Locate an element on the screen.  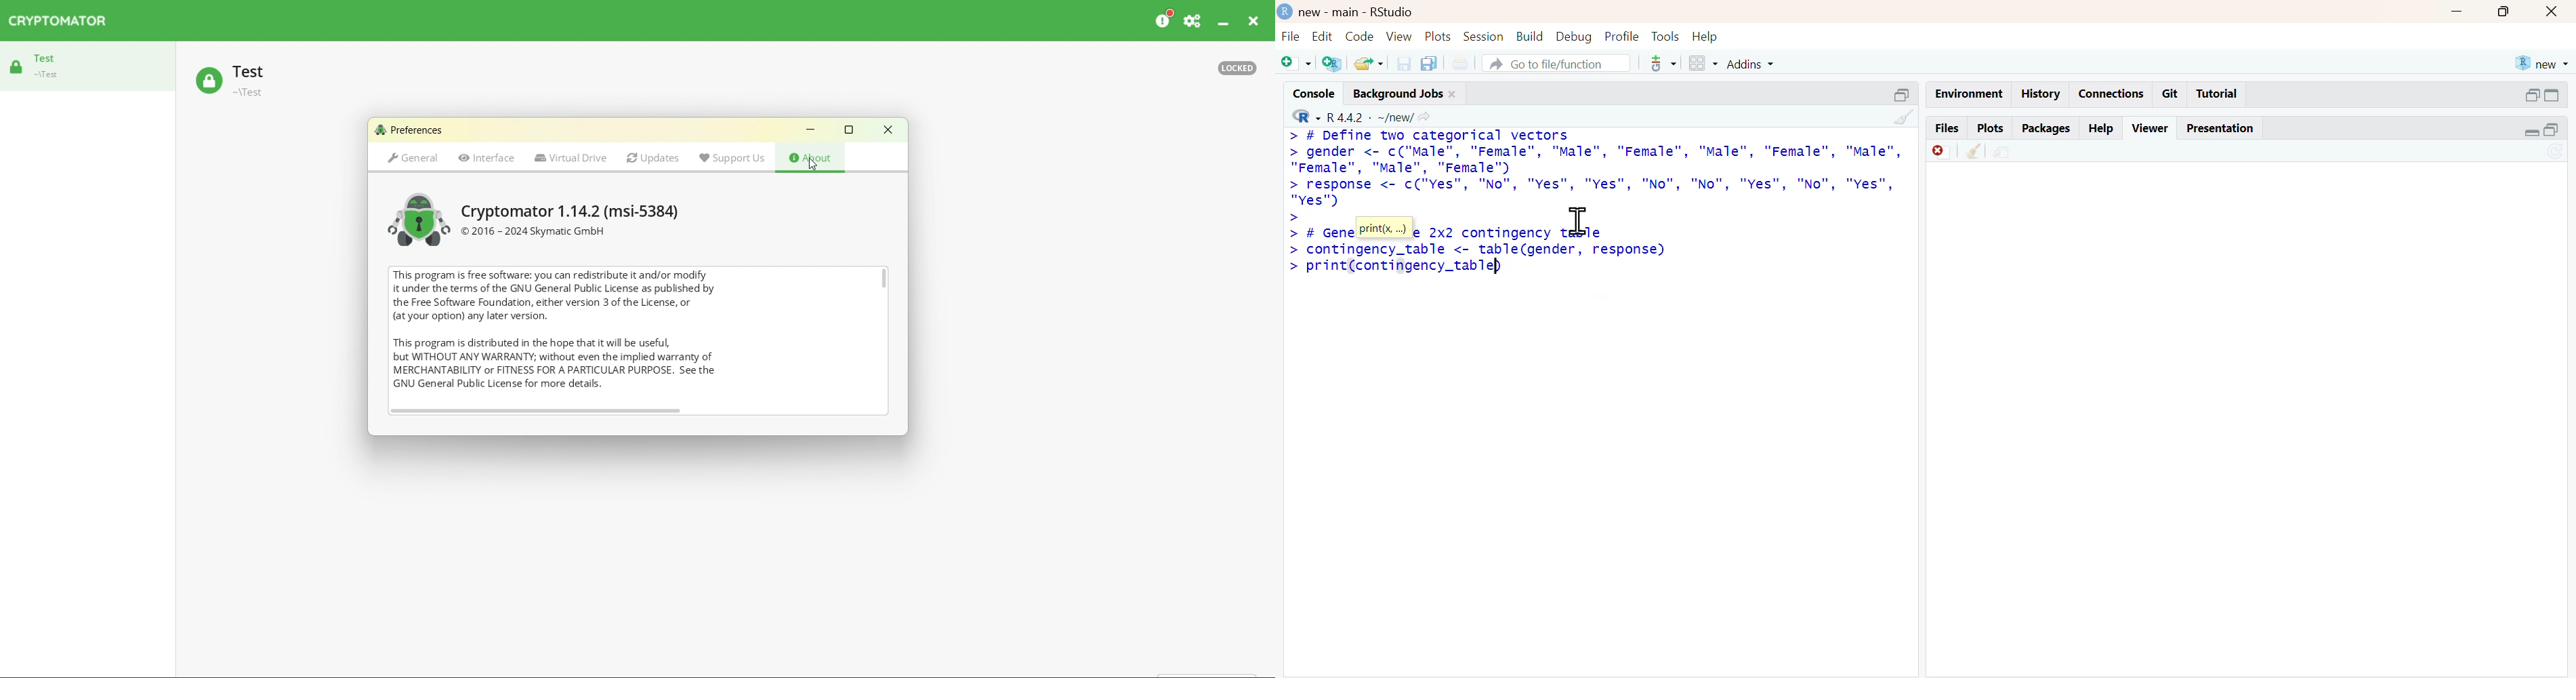
share folder as is located at coordinates (1369, 63).